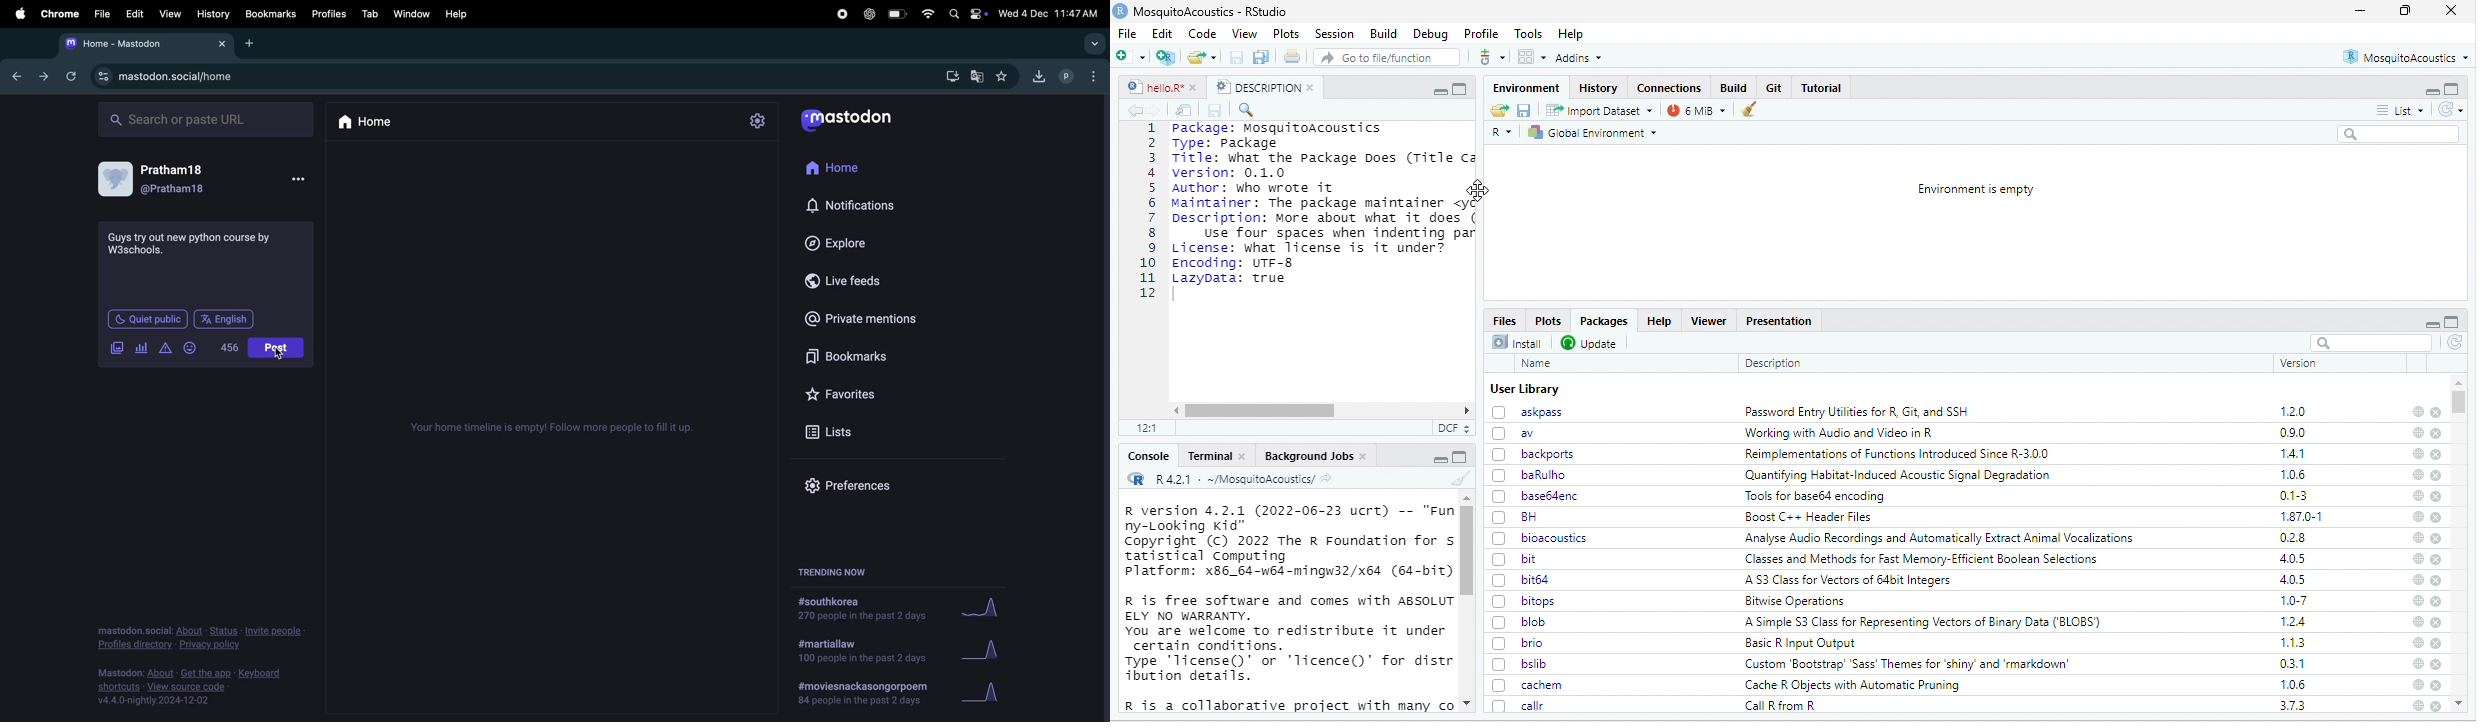 This screenshot has height=728, width=2492. Describe the element at coordinates (1502, 133) in the screenshot. I see `R` at that location.